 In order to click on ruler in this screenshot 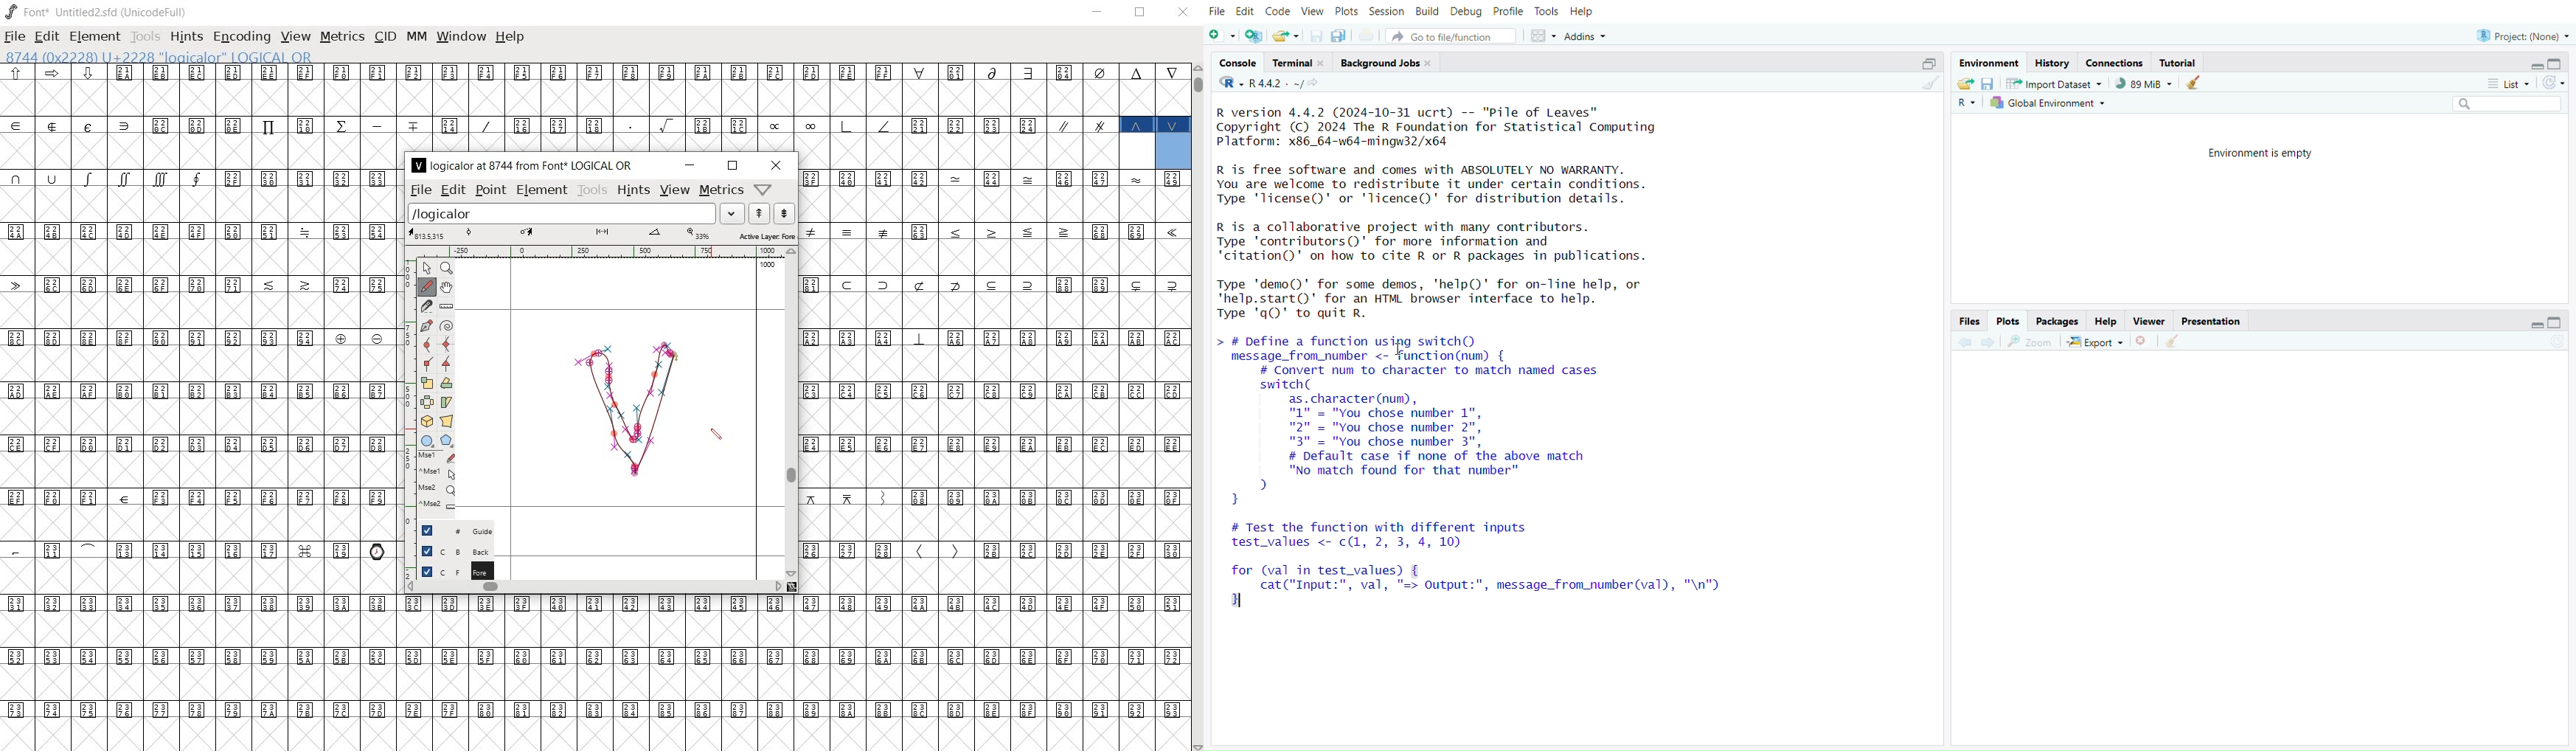, I will do `click(597, 252)`.